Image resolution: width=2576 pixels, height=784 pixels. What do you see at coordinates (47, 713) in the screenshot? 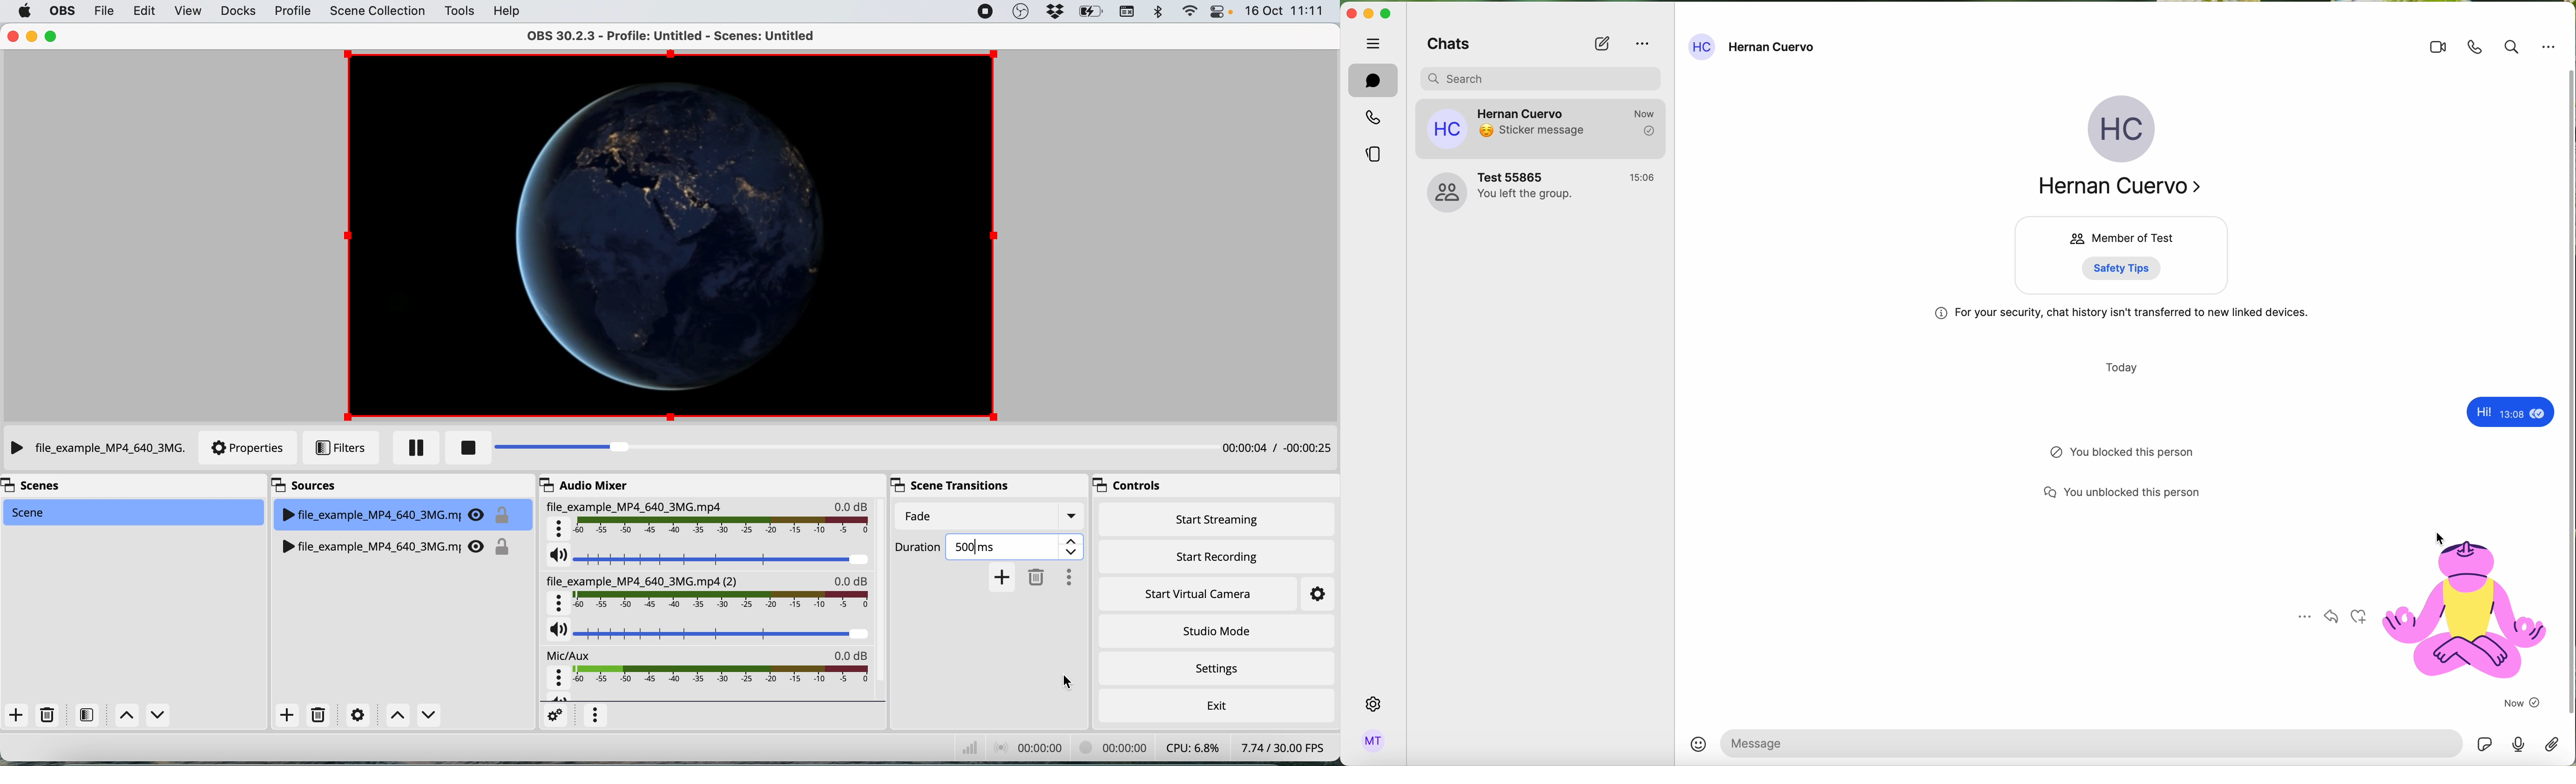
I see `delete scene` at bounding box center [47, 713].